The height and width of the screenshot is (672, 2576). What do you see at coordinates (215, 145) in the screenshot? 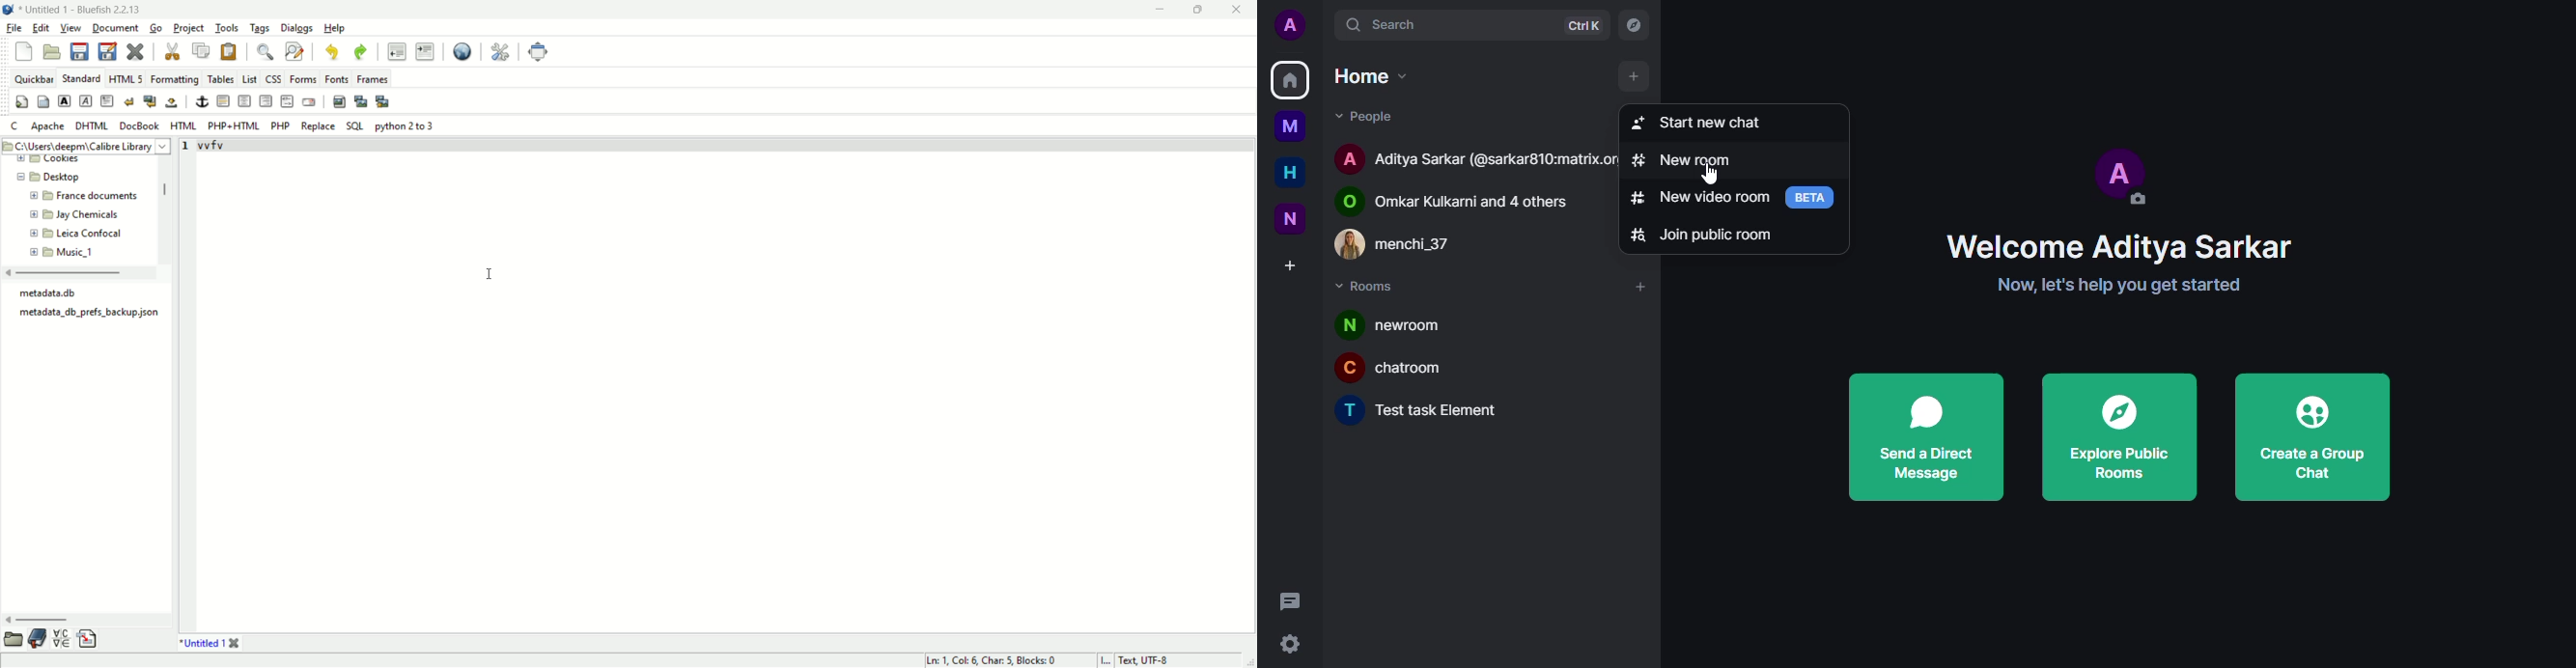
I see `vvfv` at bounding box center [215, 145].